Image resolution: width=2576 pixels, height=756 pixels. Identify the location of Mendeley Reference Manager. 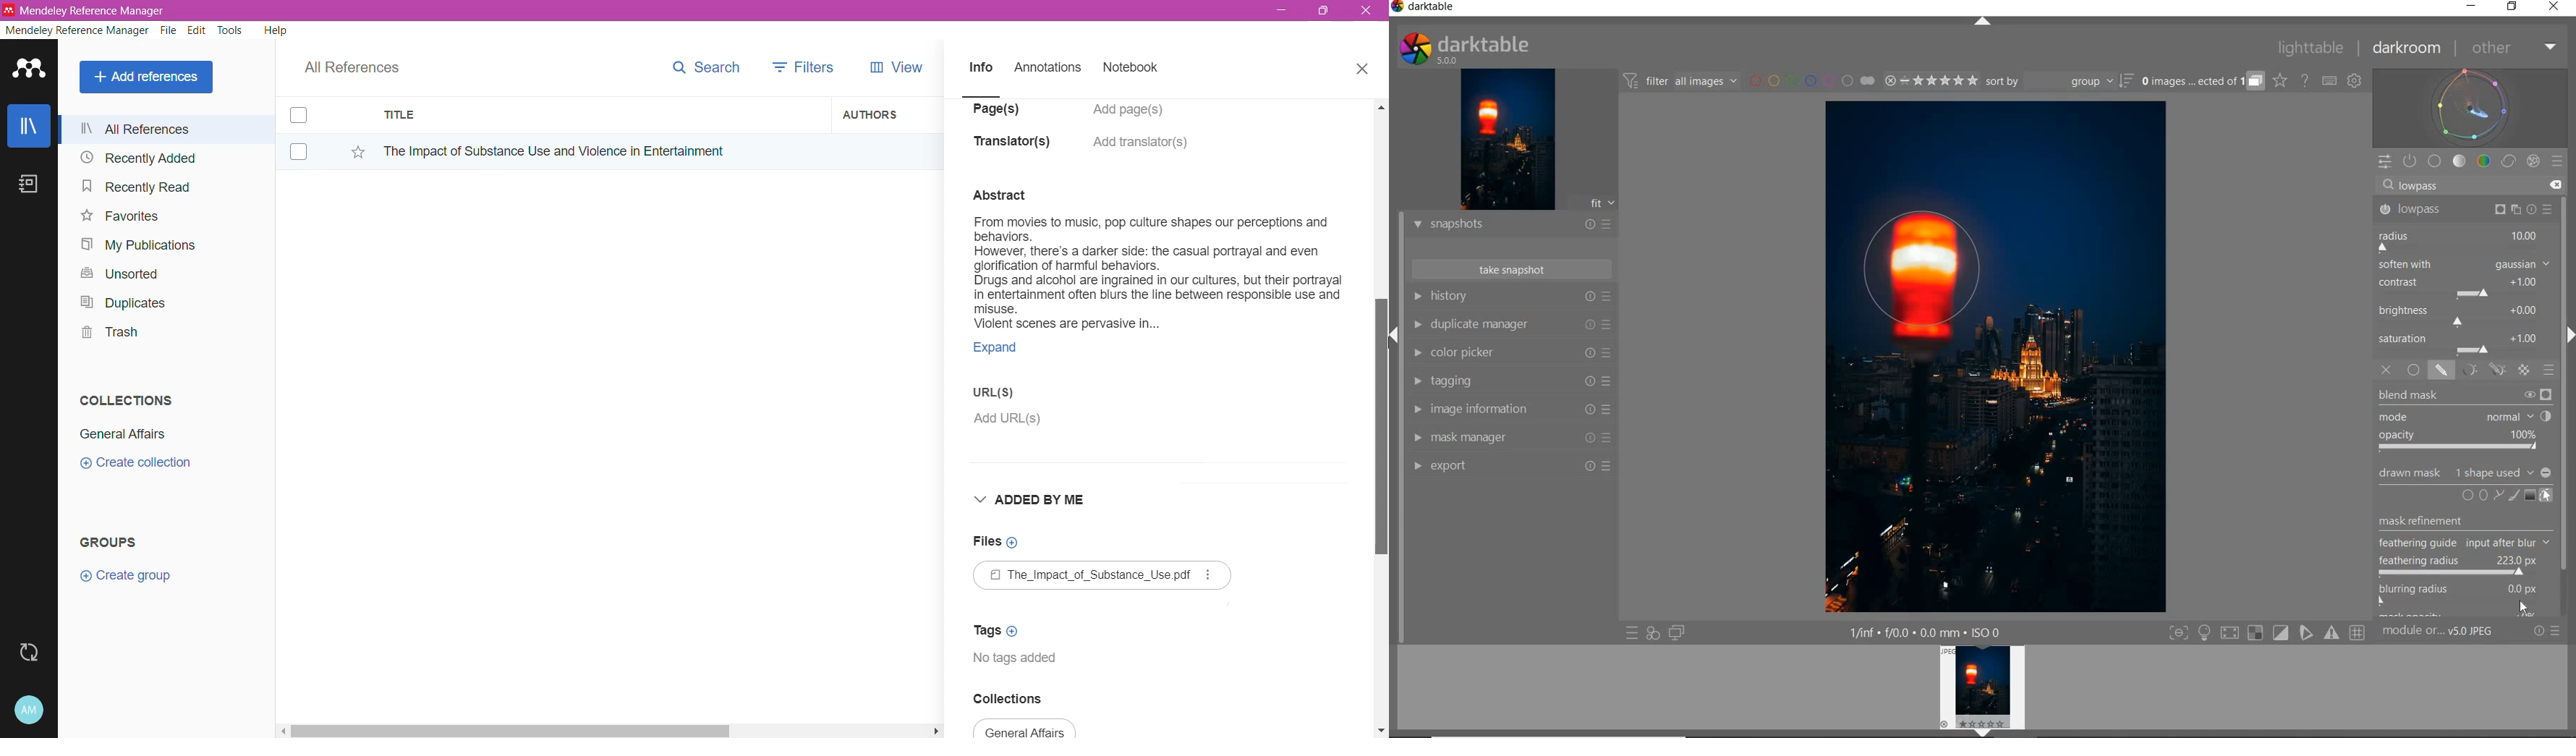
(77, 30).